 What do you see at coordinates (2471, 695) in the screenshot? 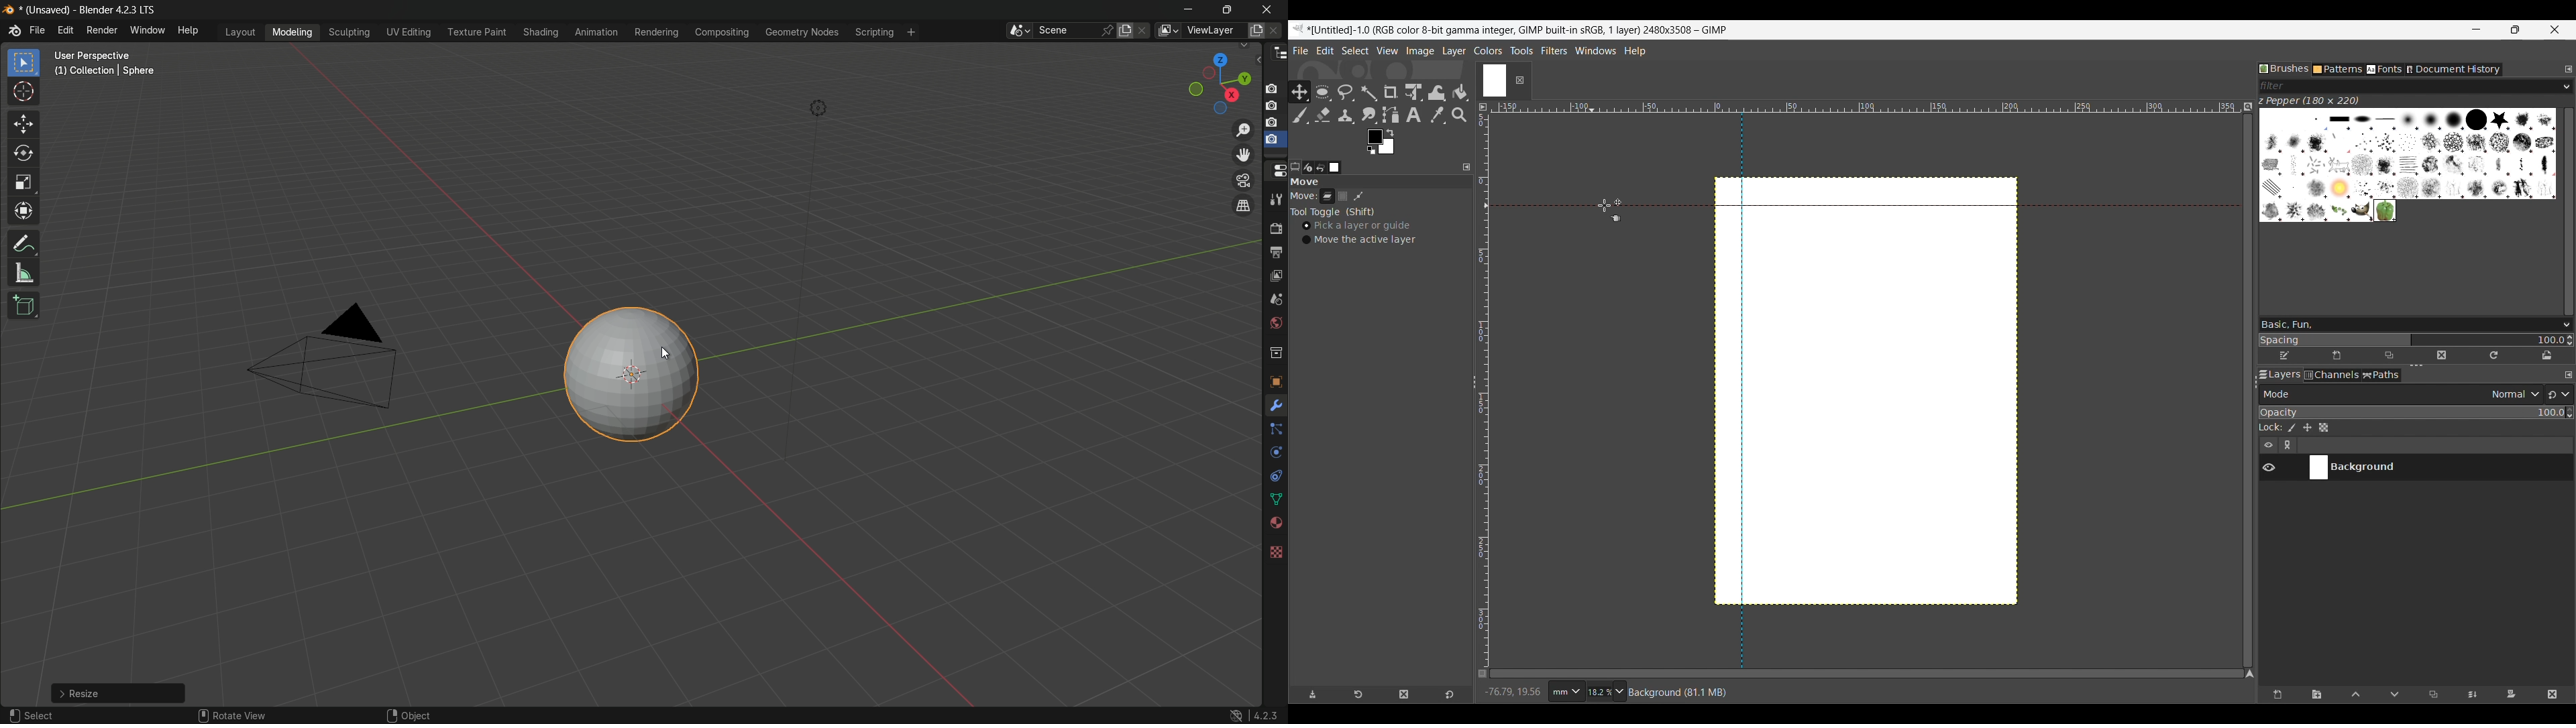
I see `Merge layer with first visible layer below it` at bounding box center [2471, 695].